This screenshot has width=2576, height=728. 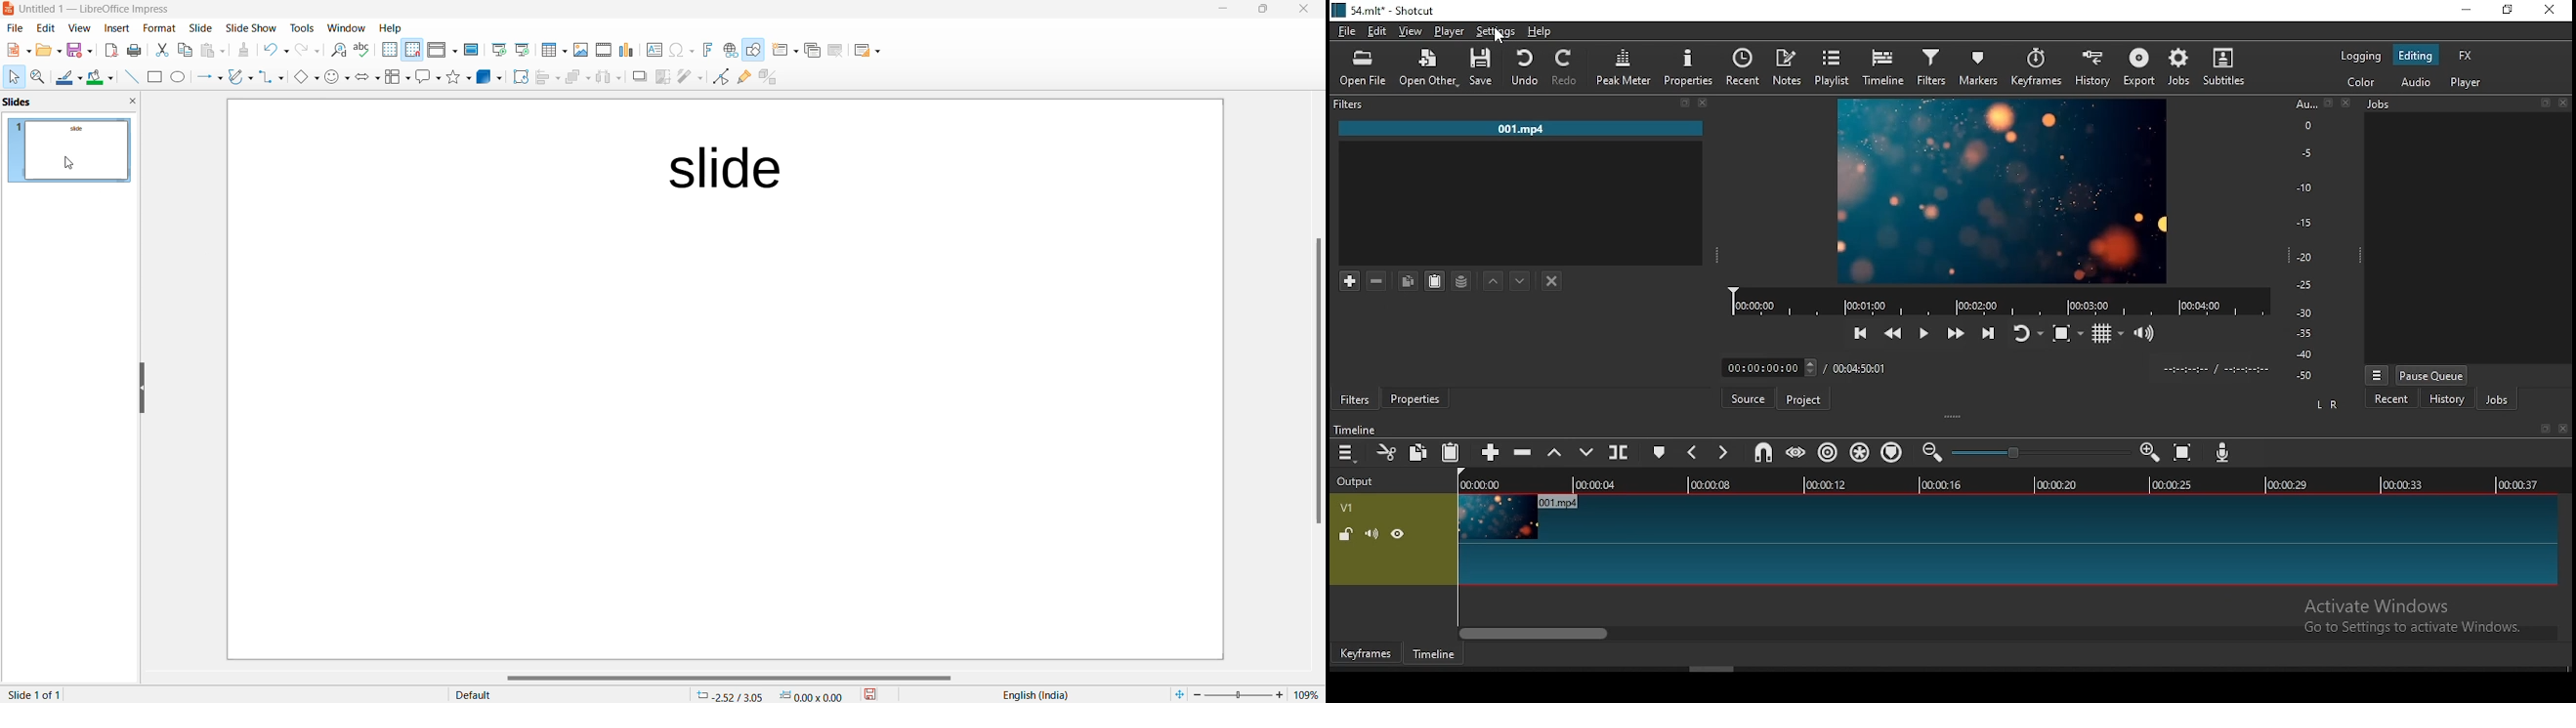 What do you see at coordinates (2290, 484) in the screenshot?
I see `00:00:29` at bounding box center [2290, 484].